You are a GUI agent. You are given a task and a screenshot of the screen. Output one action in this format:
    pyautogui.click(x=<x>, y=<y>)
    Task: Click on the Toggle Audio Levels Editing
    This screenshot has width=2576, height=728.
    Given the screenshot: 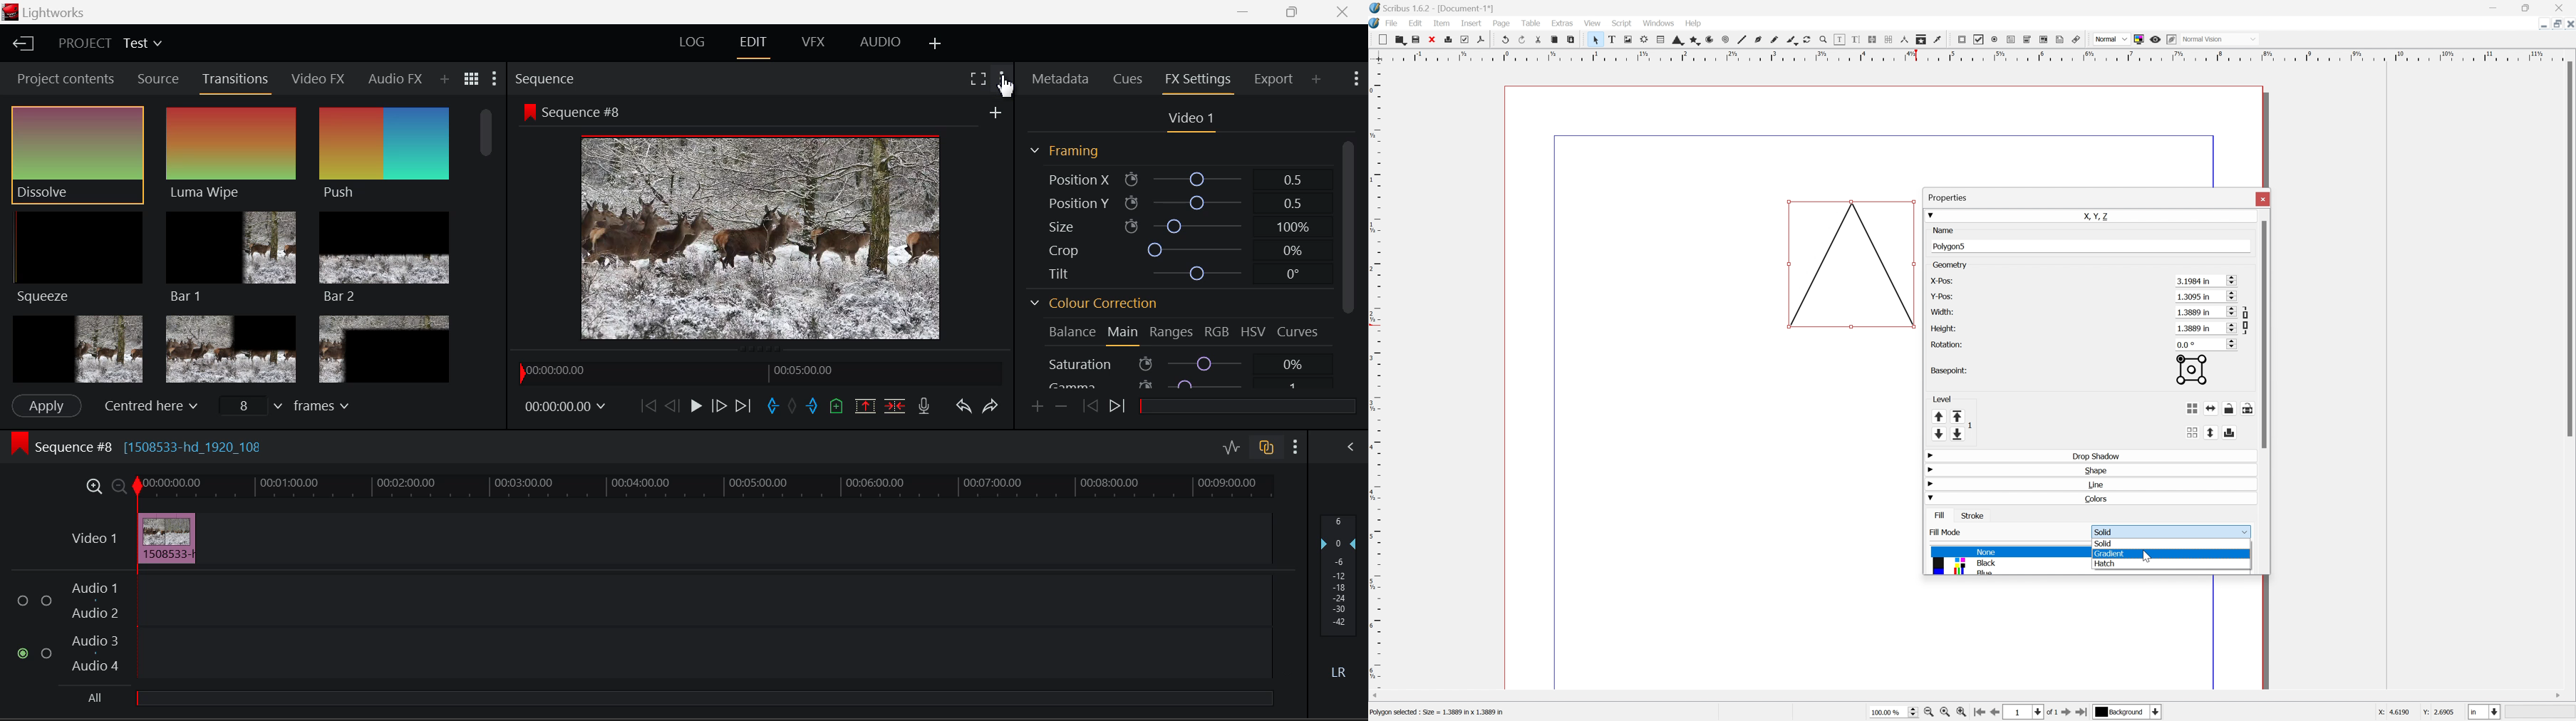 What is the action you would take?
    pyautogui.click(x=1231, y=447)
    